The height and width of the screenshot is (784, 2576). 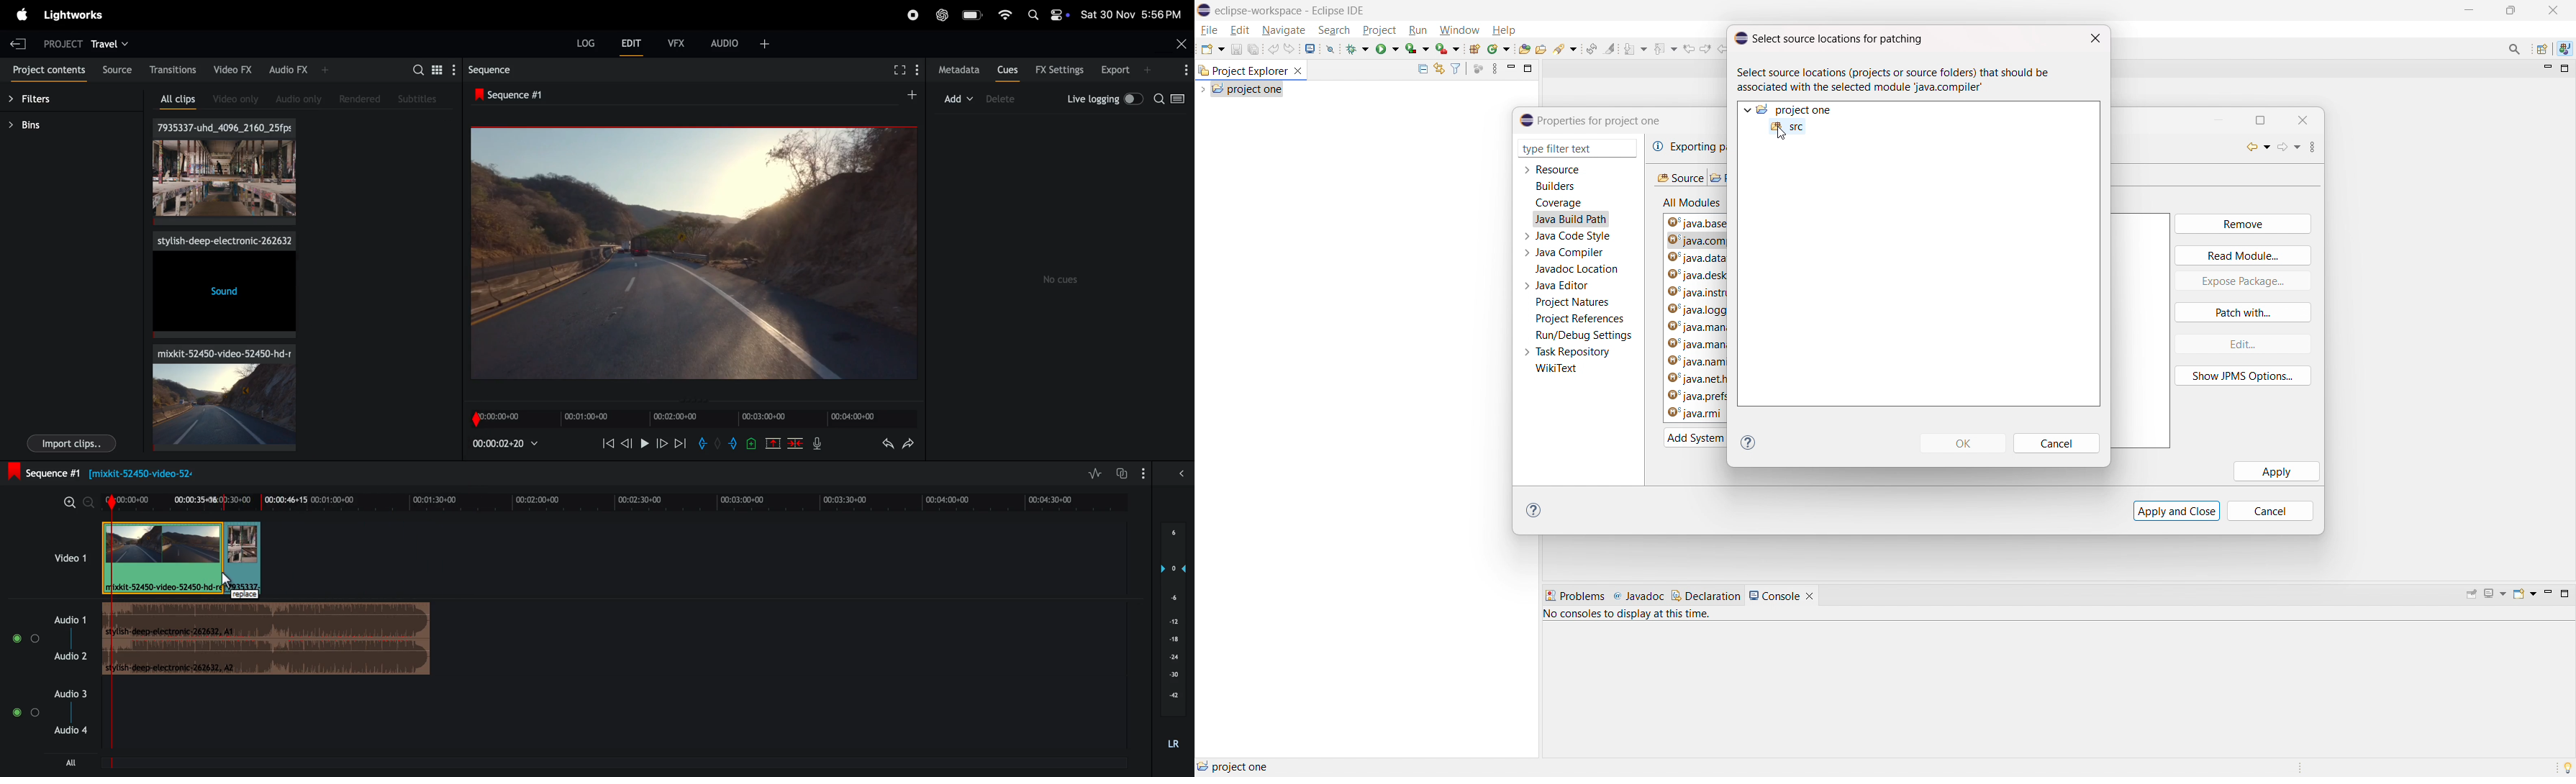 I want to click on play, so click(x=645, y=444).